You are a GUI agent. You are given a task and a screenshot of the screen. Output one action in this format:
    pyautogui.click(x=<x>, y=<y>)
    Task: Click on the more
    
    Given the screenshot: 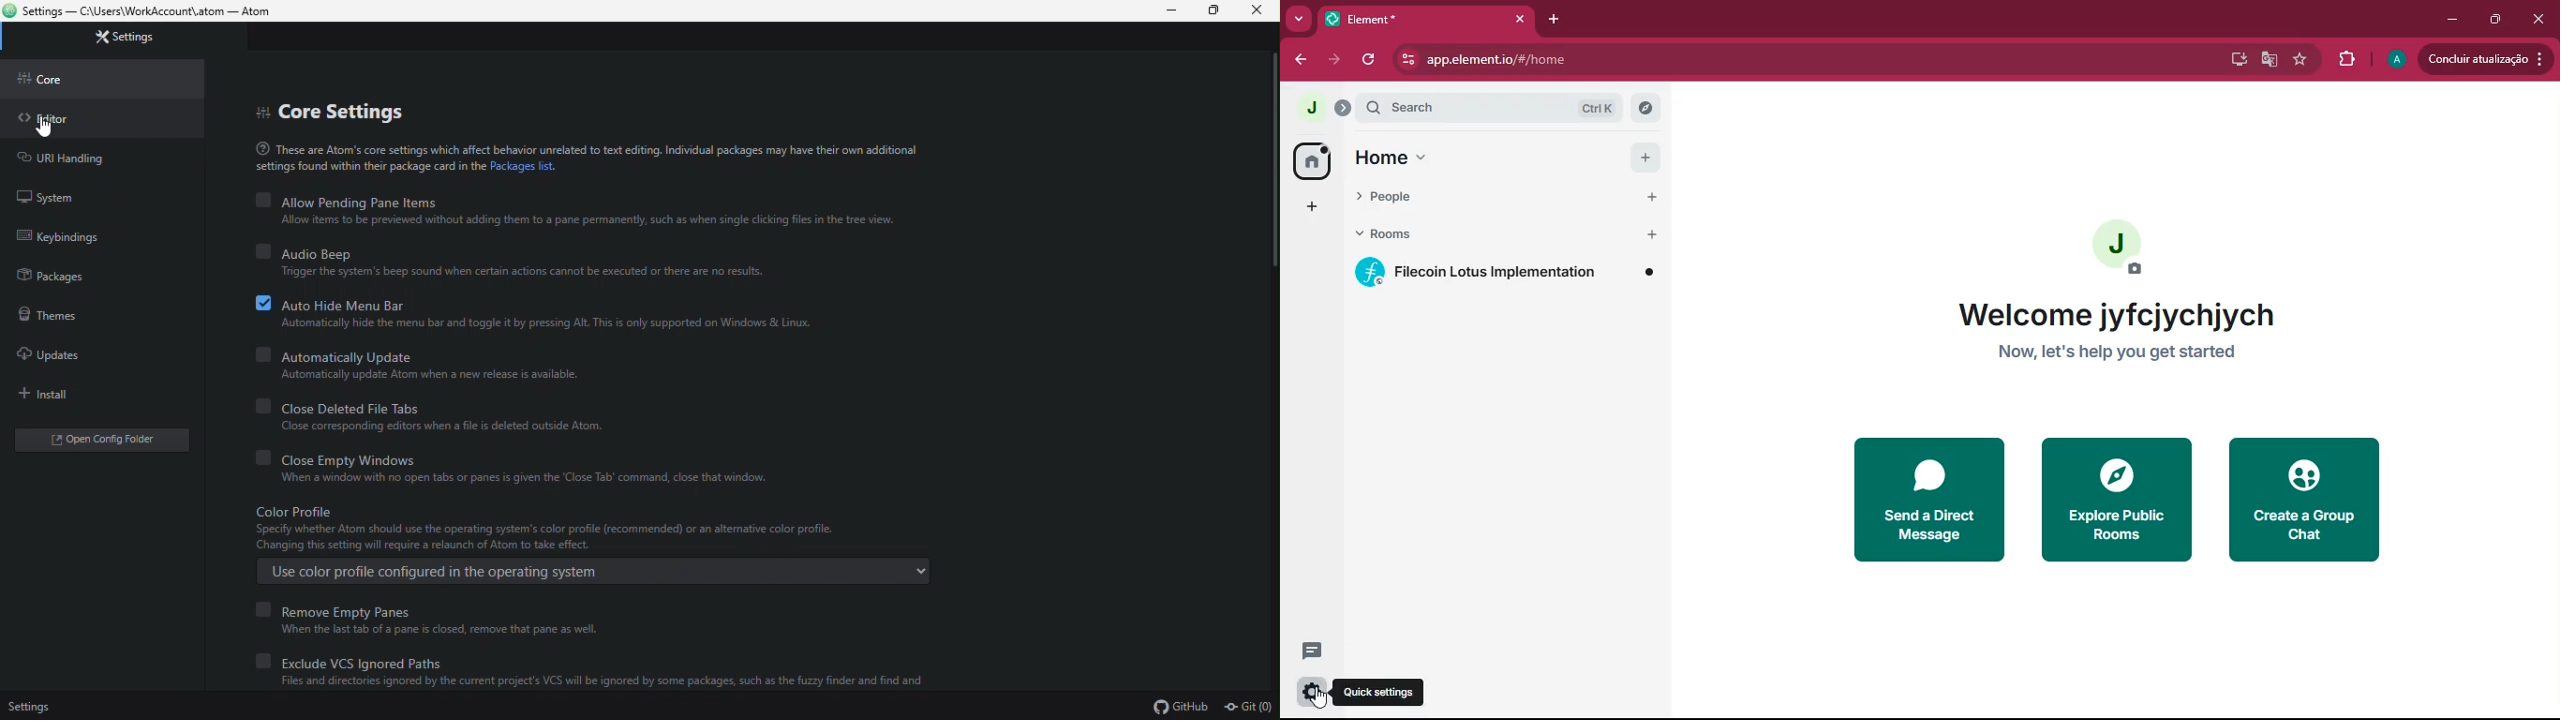 What is the action you would take?
    pyautogui.click(x=1314, y=206)
    